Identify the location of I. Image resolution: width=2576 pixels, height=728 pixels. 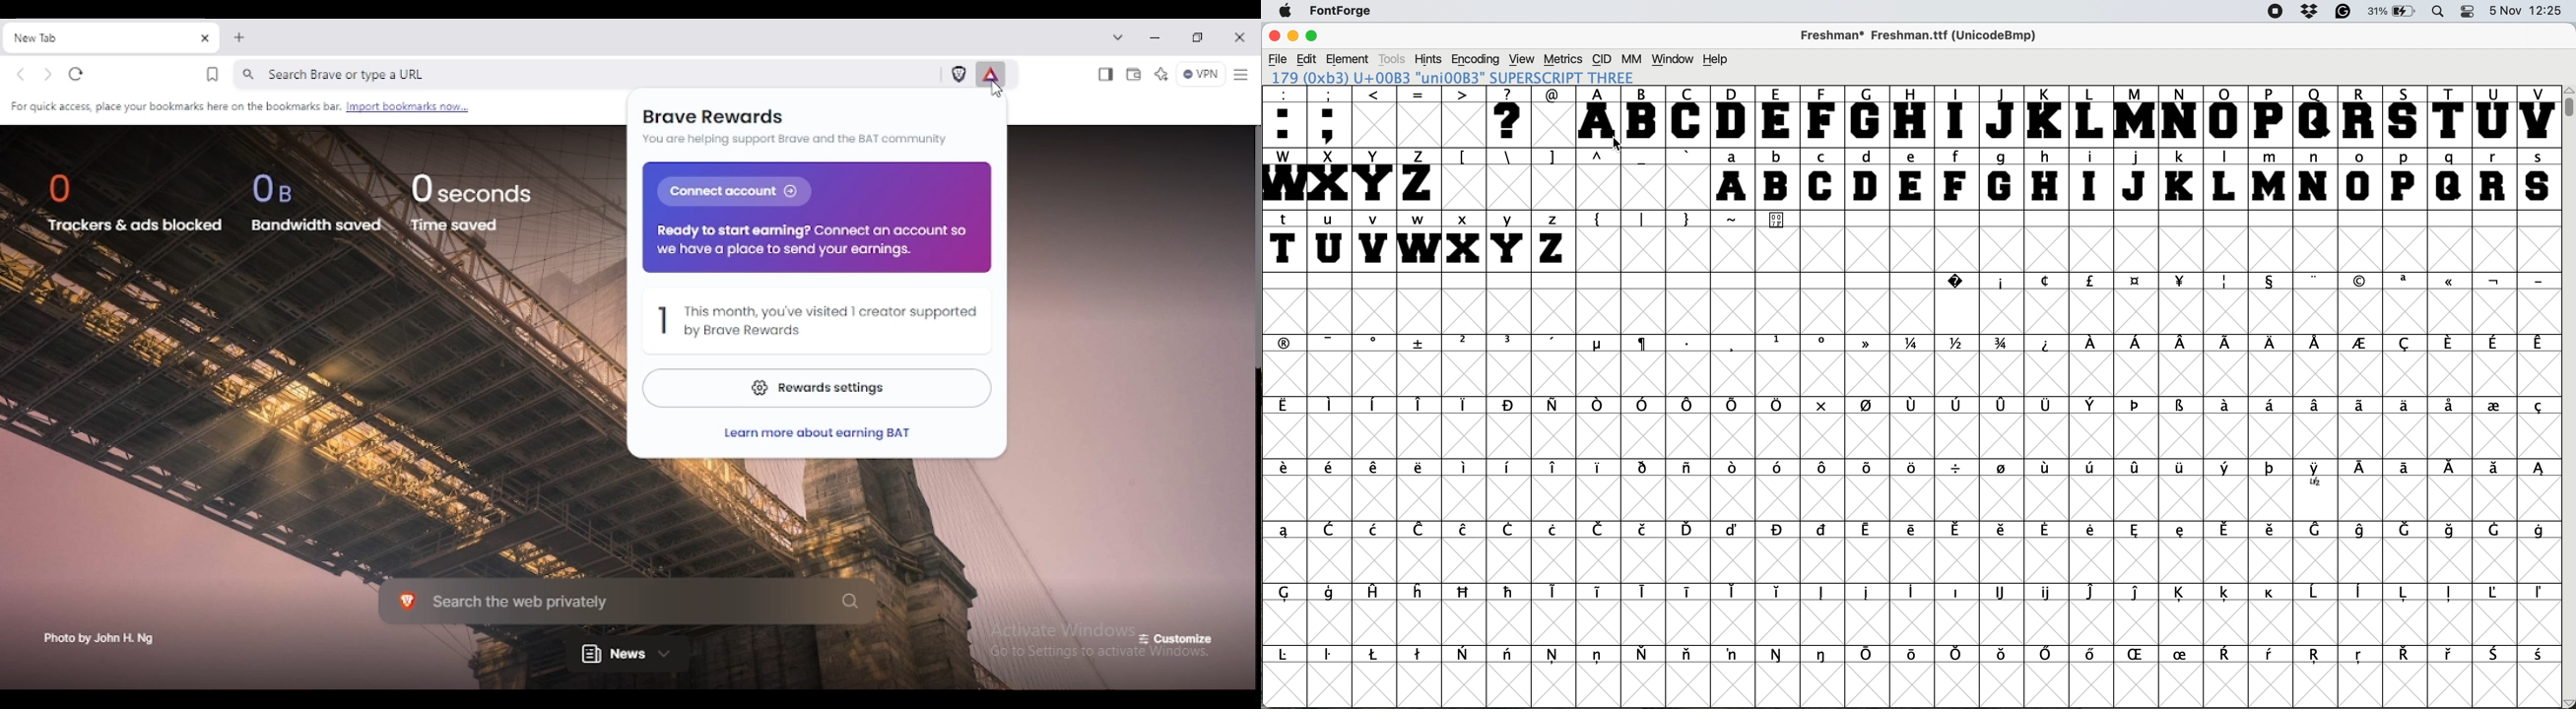
(1957, 116).